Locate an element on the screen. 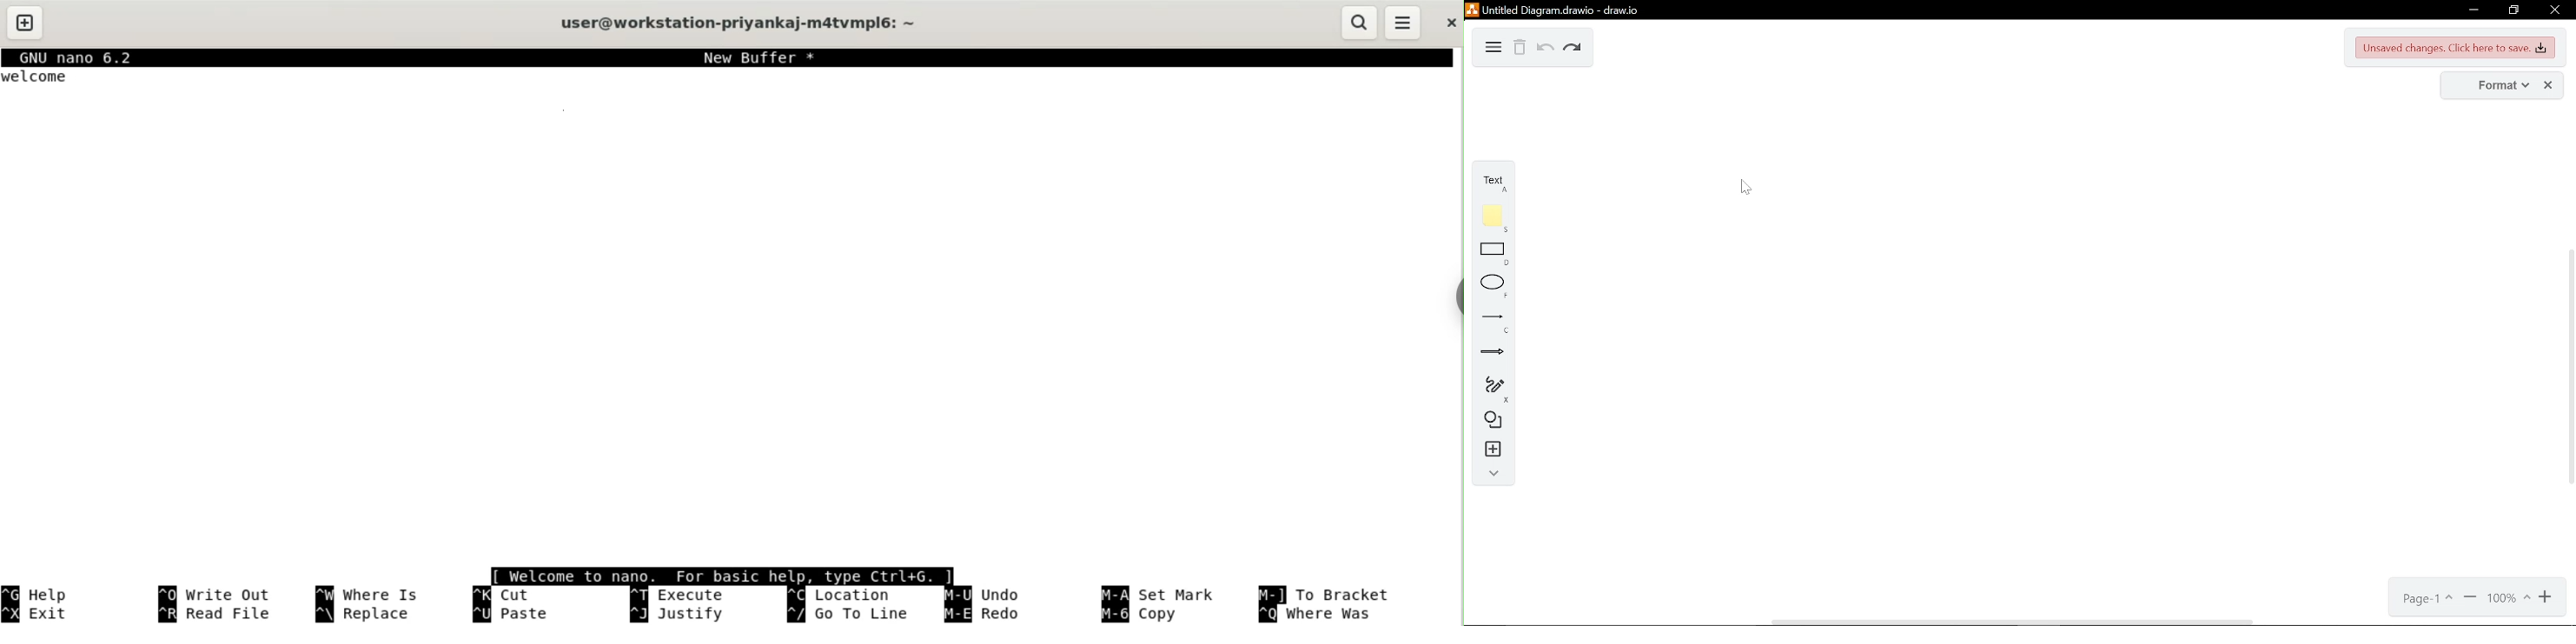 The height and width of the screenshot is (644, 2576). zoom in is located at coordinates (2547, 598).